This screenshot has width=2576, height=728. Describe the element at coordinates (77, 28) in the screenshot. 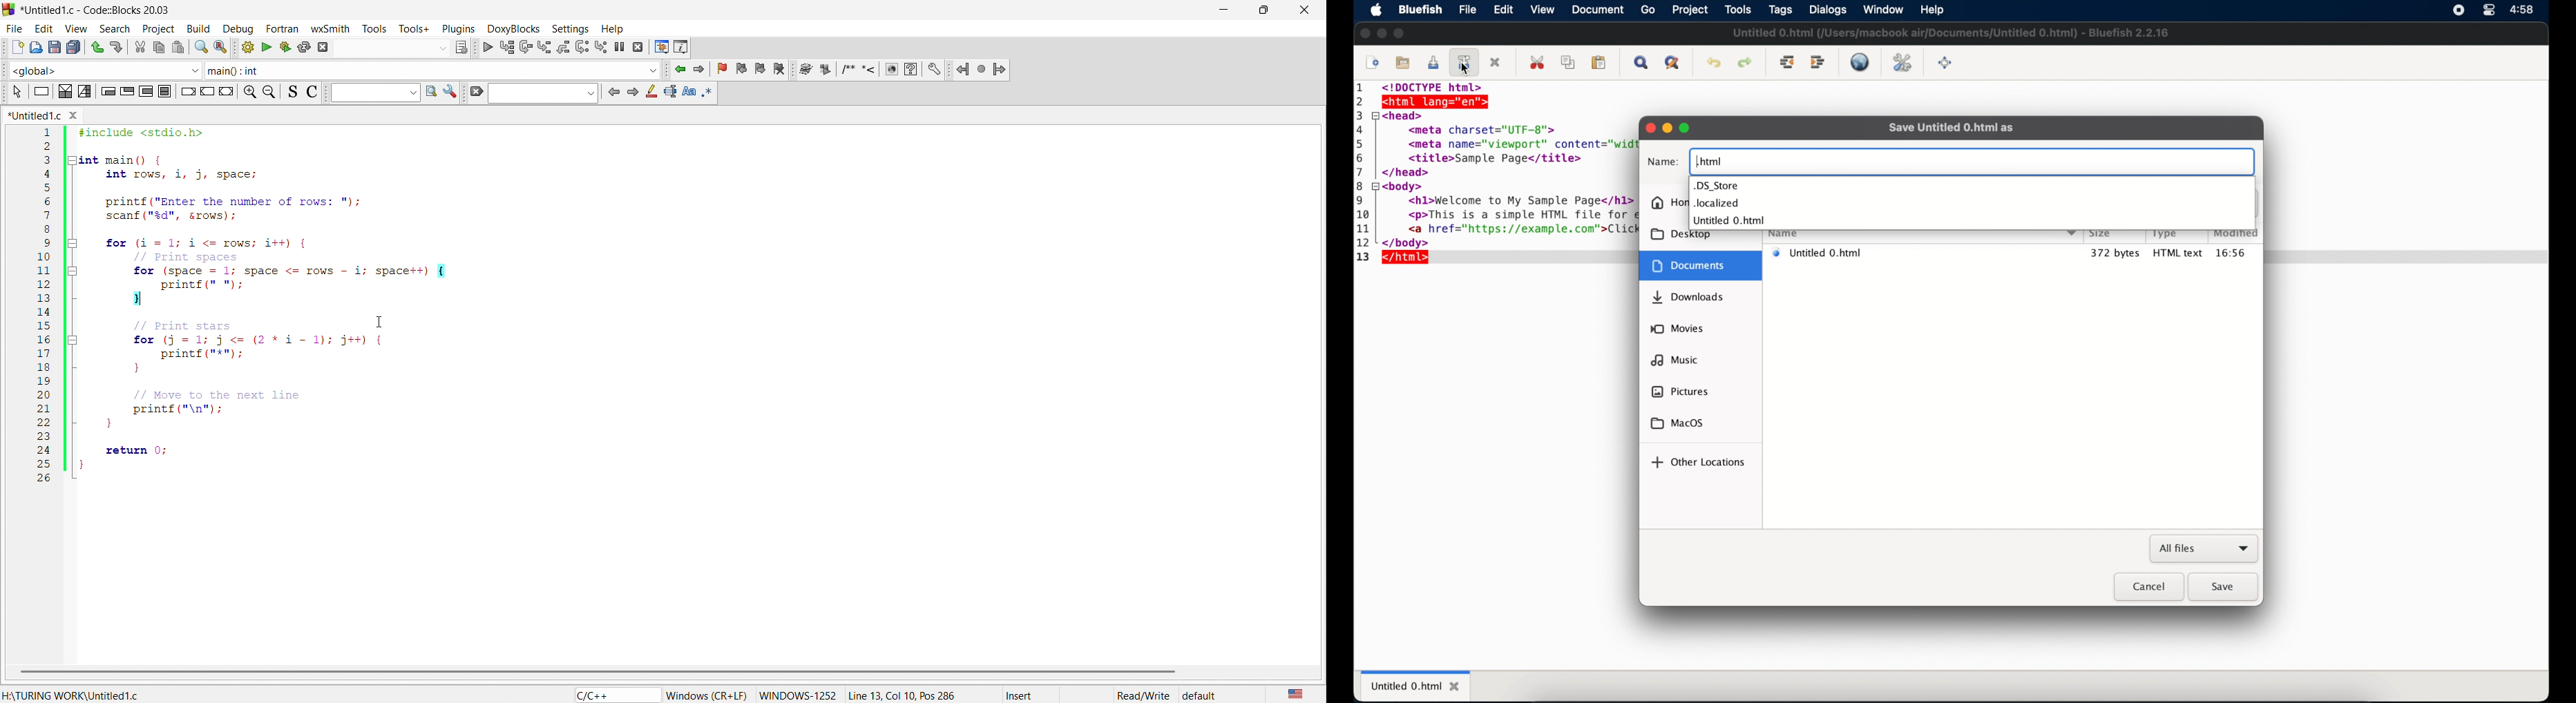

I see `view` at that location.